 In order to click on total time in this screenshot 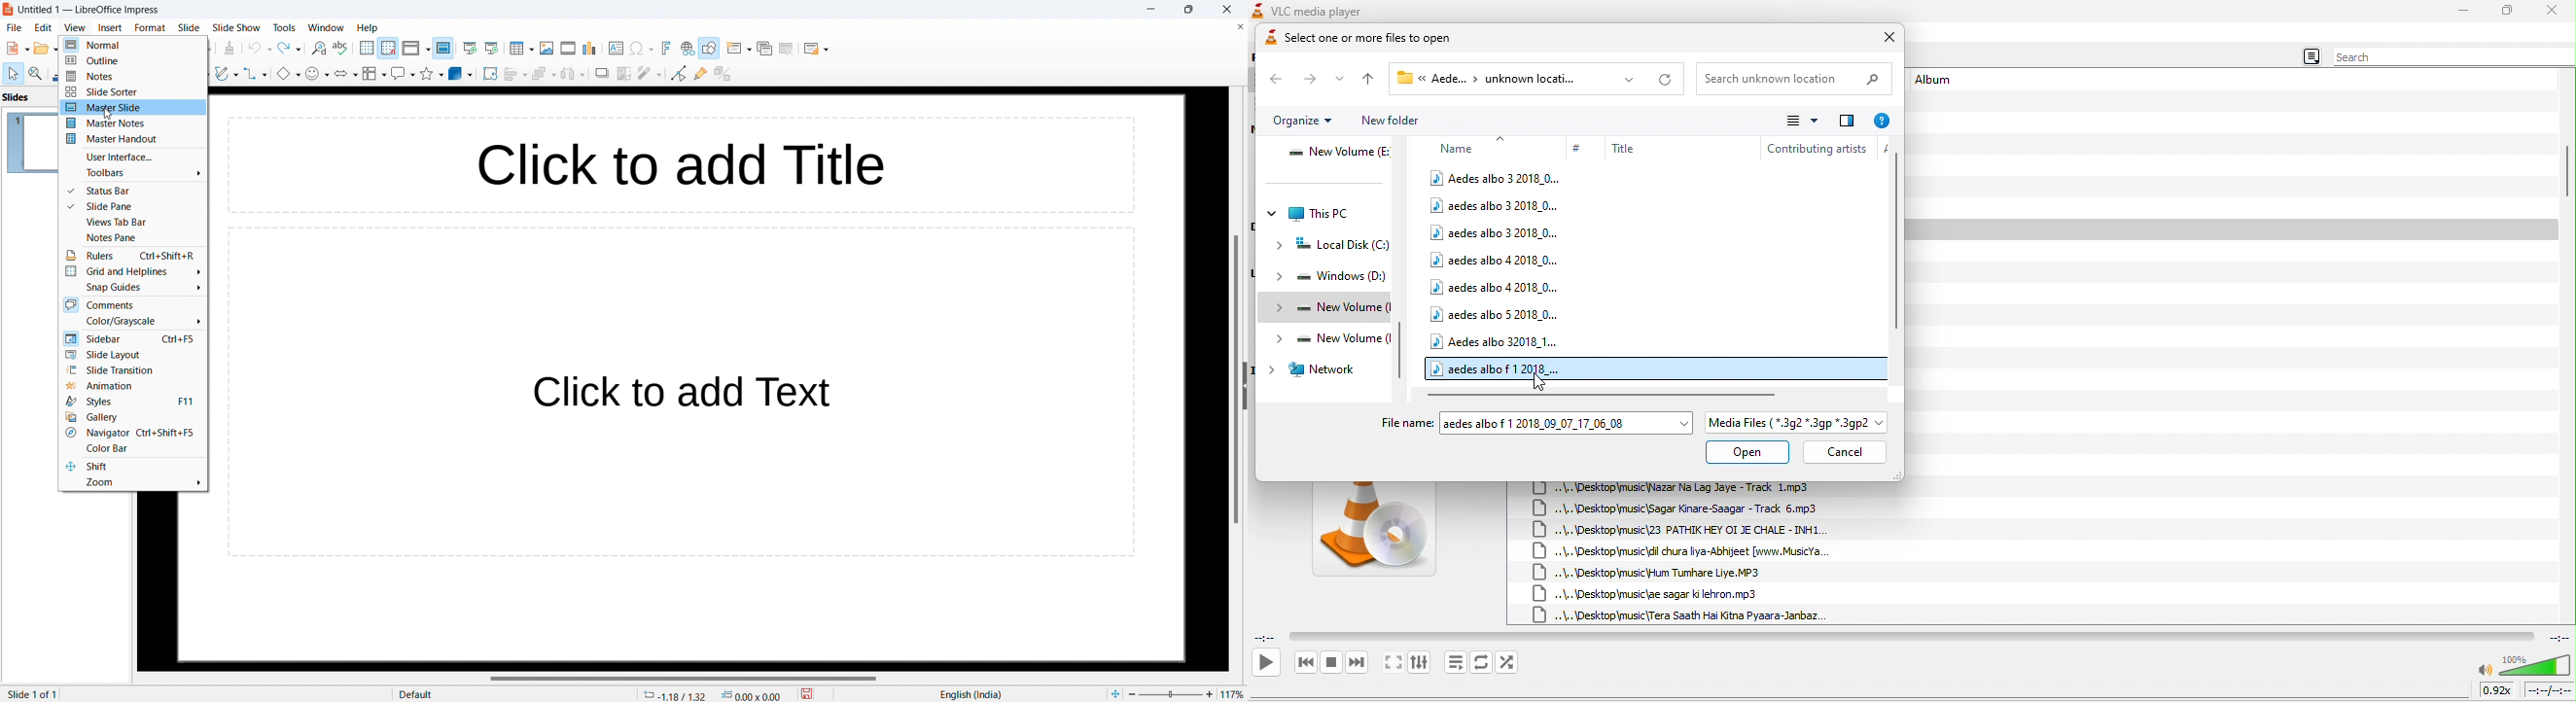, I will do `click(2557, 637)`.